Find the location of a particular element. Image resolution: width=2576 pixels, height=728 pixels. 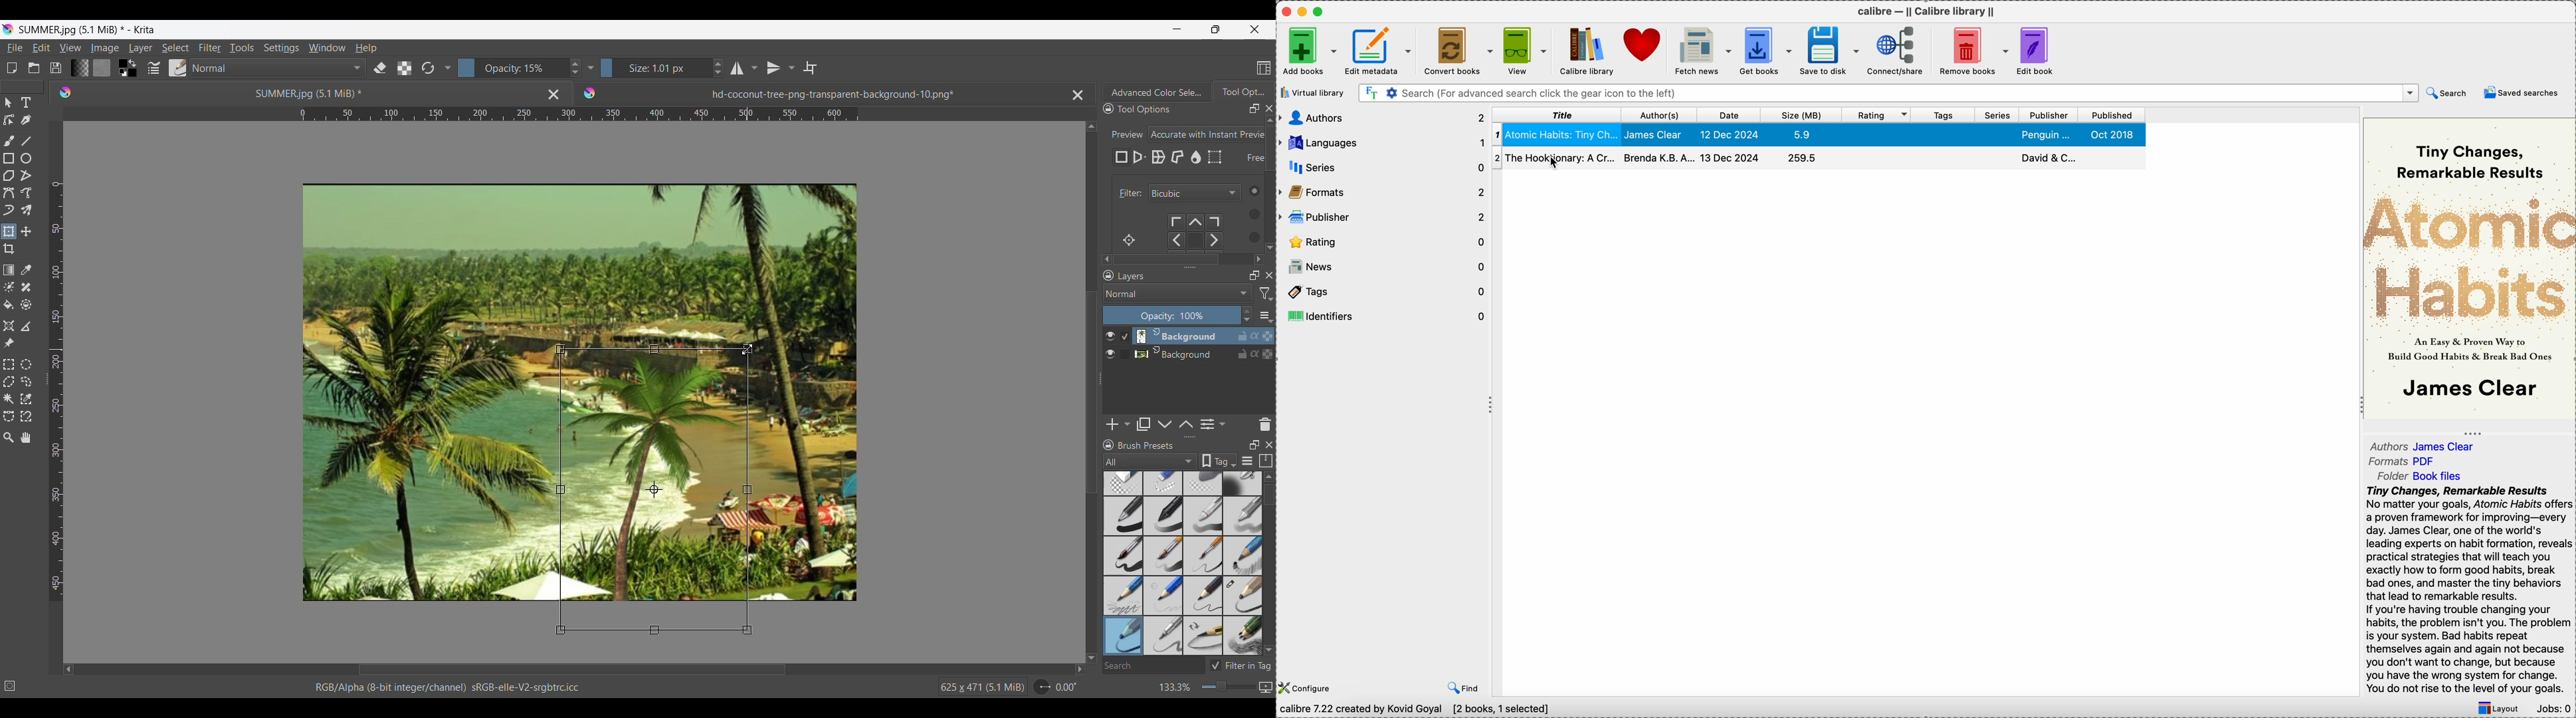

Duplicate layer/mask is located at coordinates (1143, 424).